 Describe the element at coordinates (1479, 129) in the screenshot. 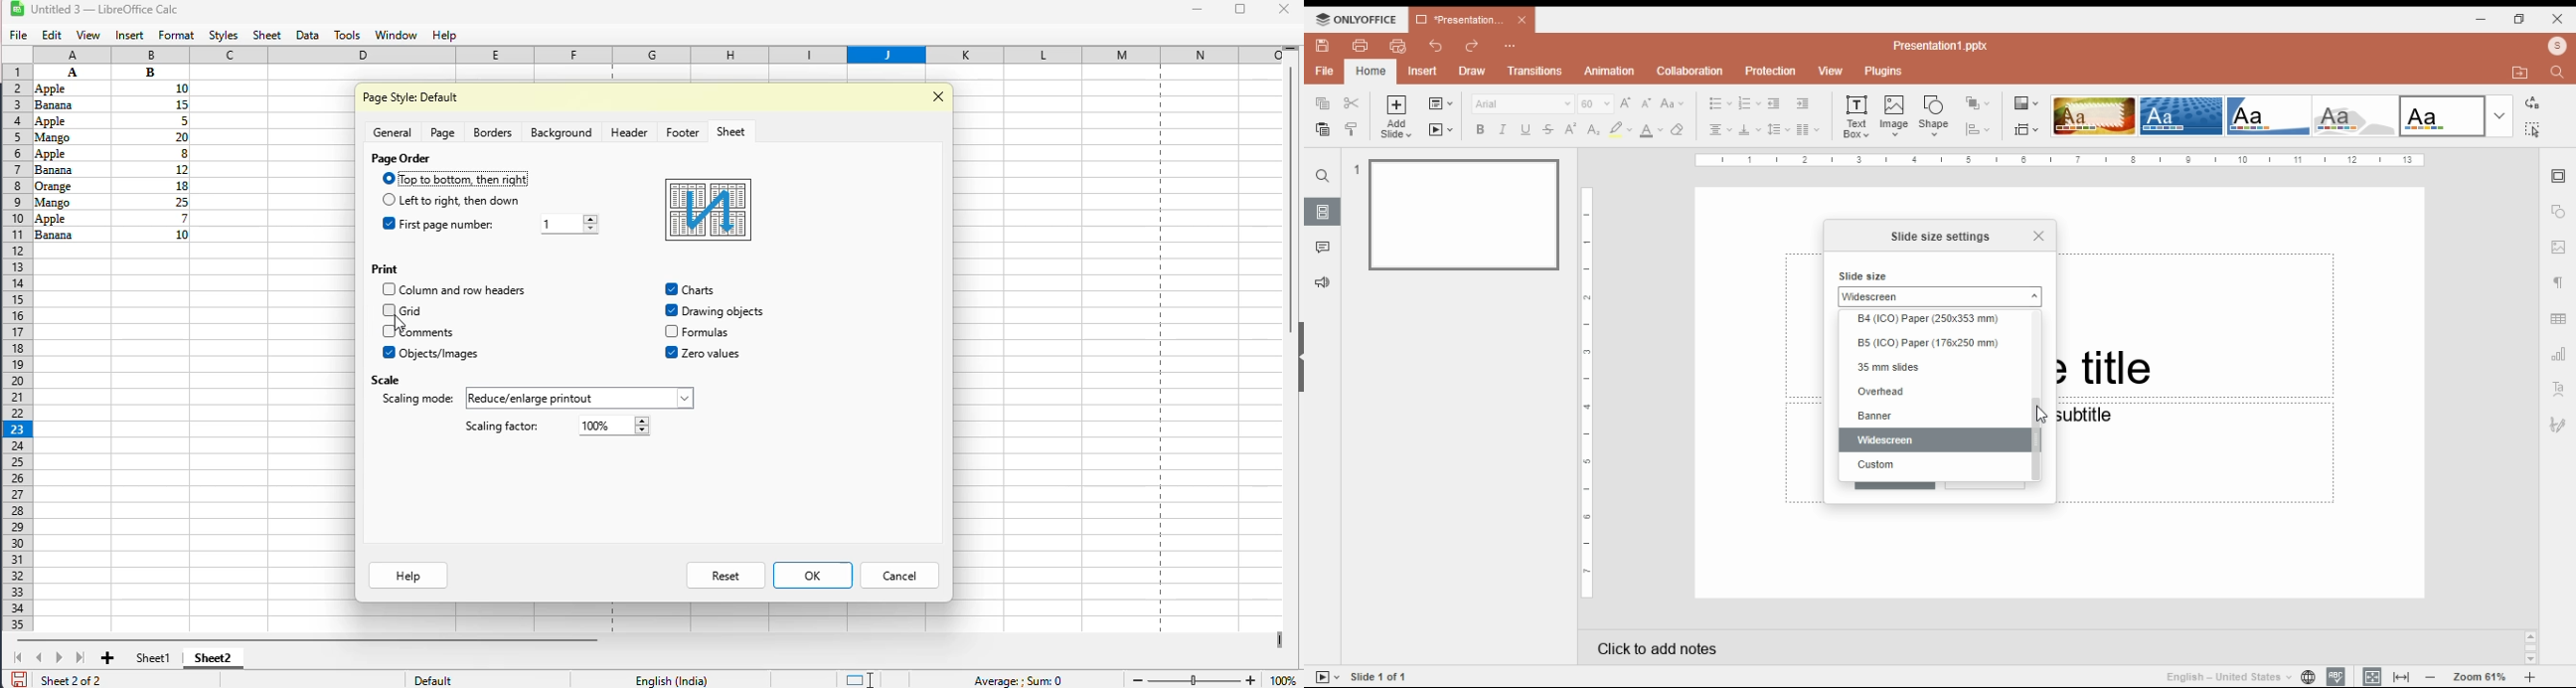

I see `bold` at that location.